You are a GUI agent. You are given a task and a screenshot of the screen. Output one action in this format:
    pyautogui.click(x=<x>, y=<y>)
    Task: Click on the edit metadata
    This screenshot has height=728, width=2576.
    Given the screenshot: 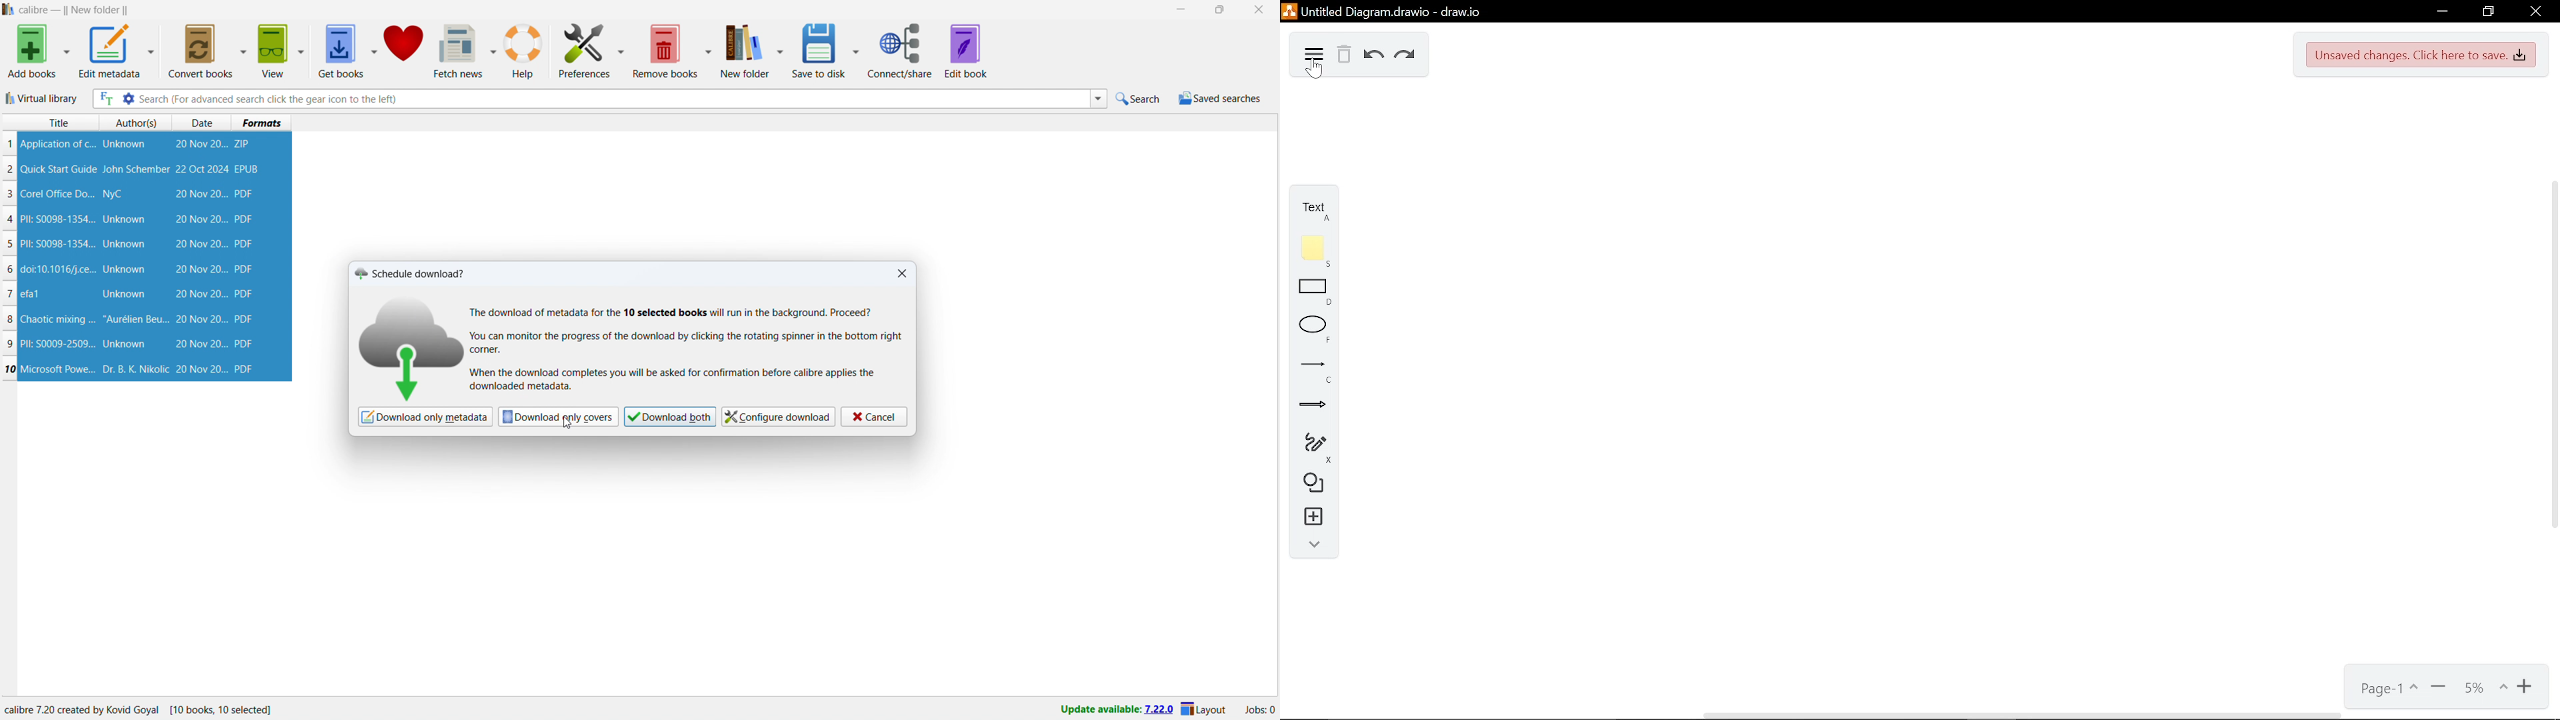 What is the action you would take?
    pyautogui.click(x=110, y=50)
    